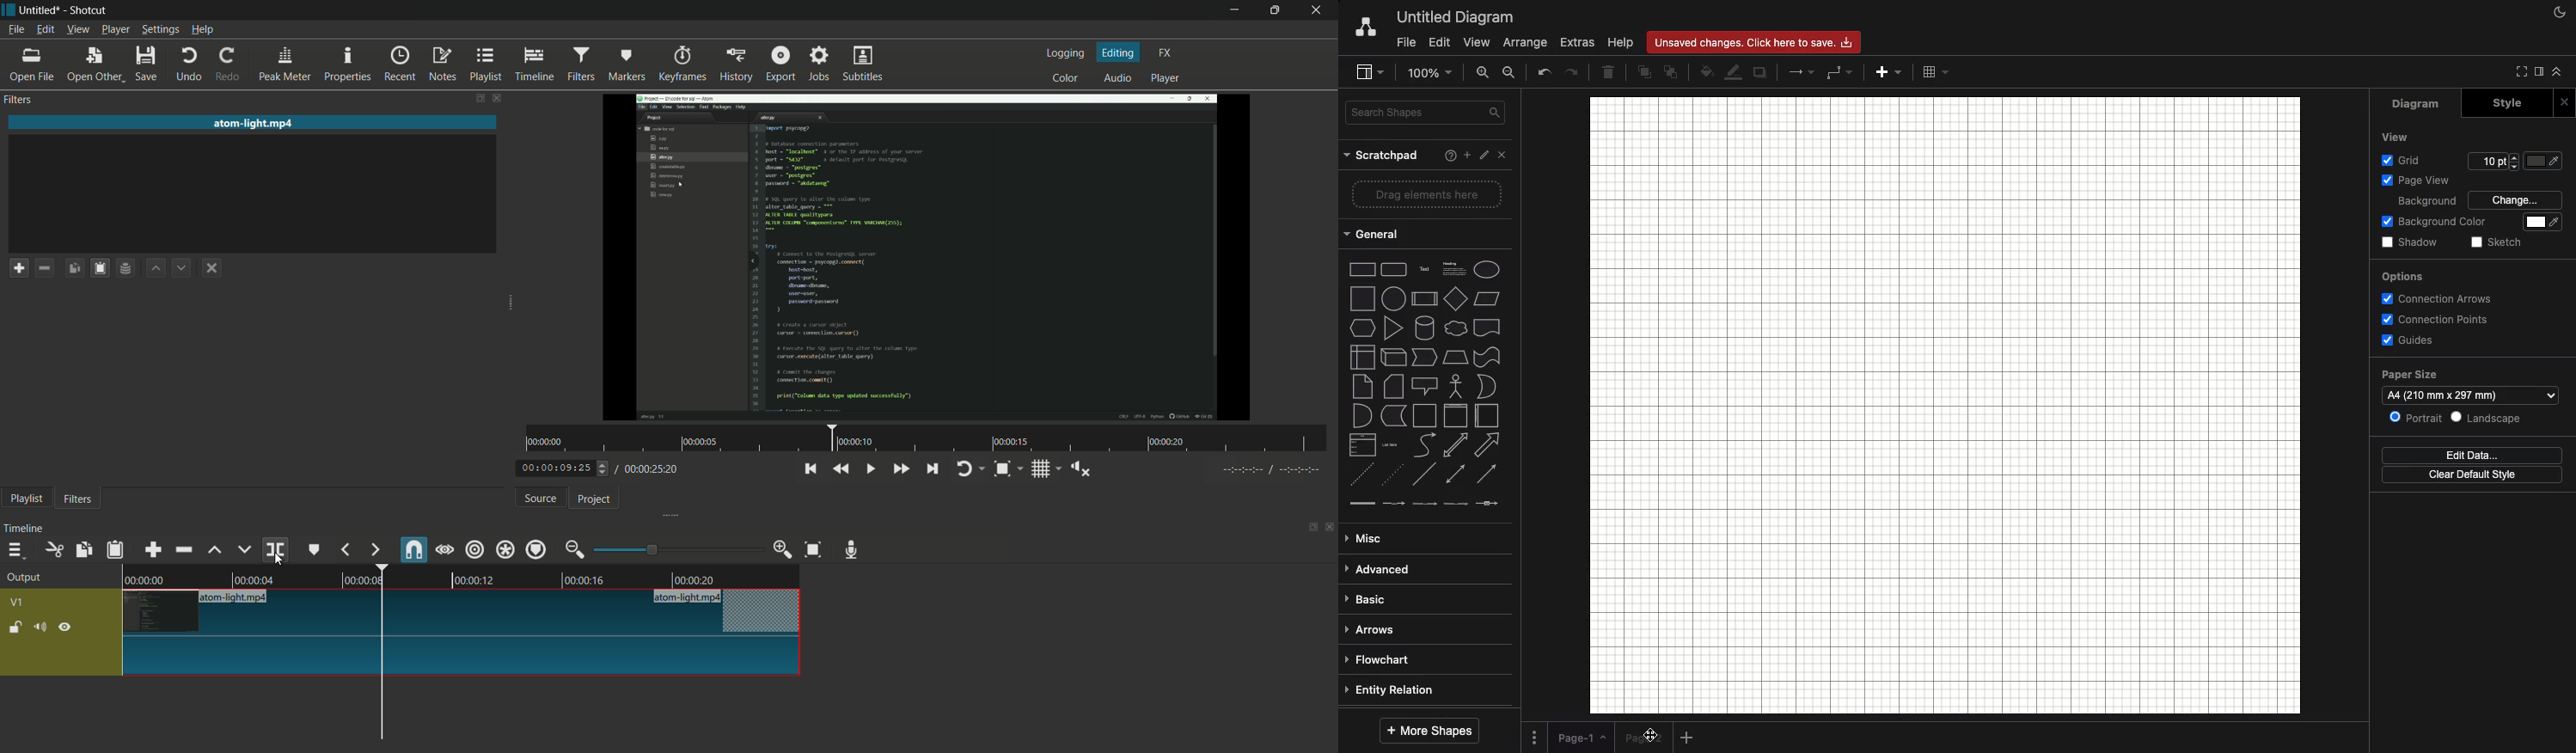 The image size is (2576, 756). What do you see at coordinates (1045, 469) in the screenshot?
I see `toggle grid` at bounding box center [1045, 469].